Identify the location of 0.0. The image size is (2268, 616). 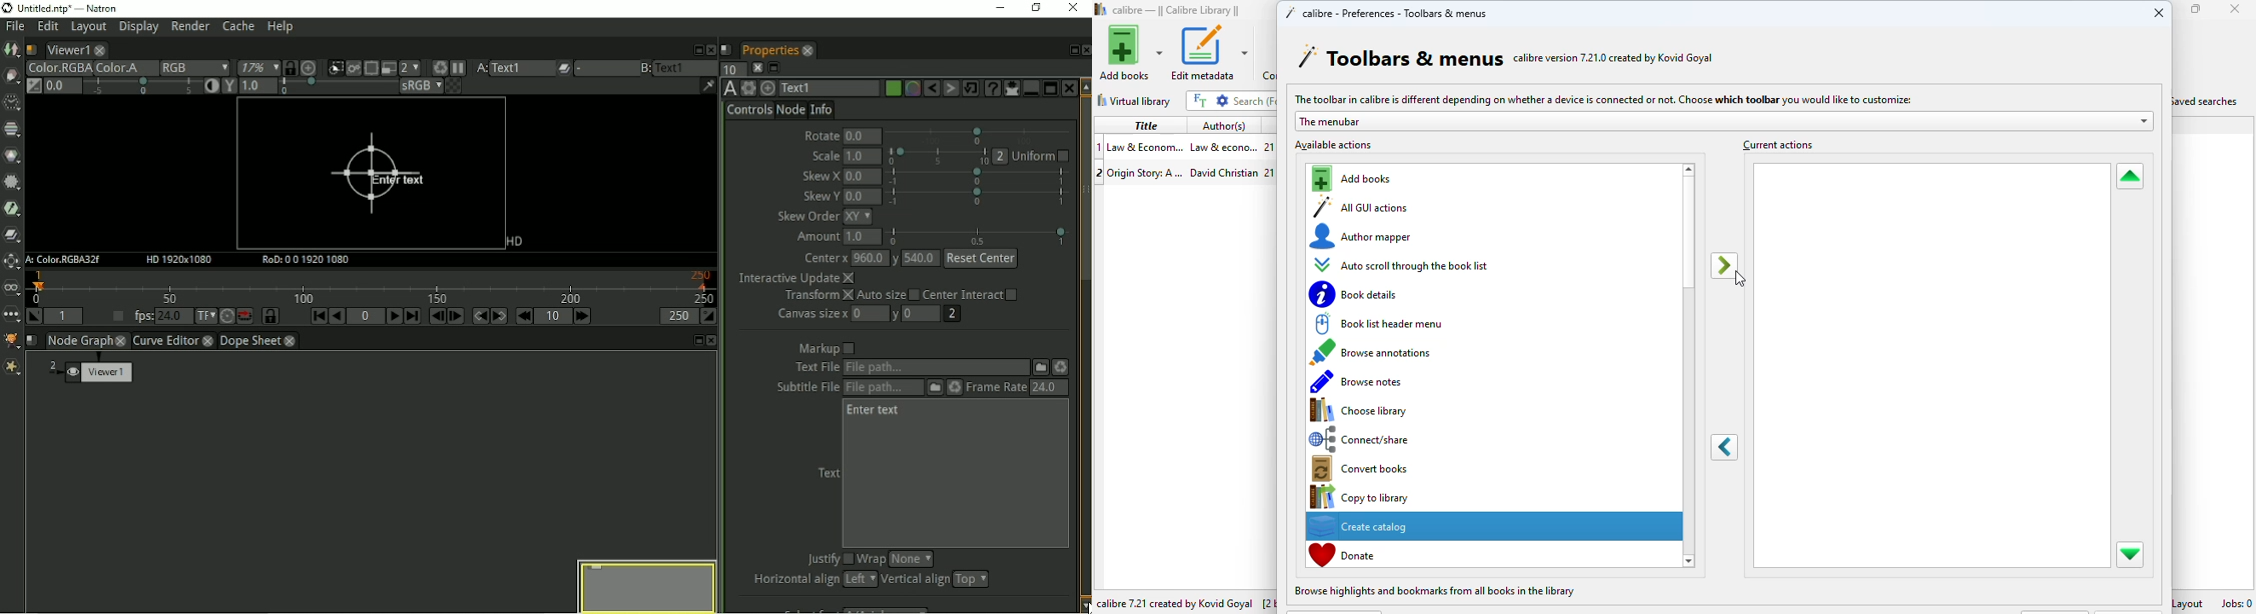
(861, 197).